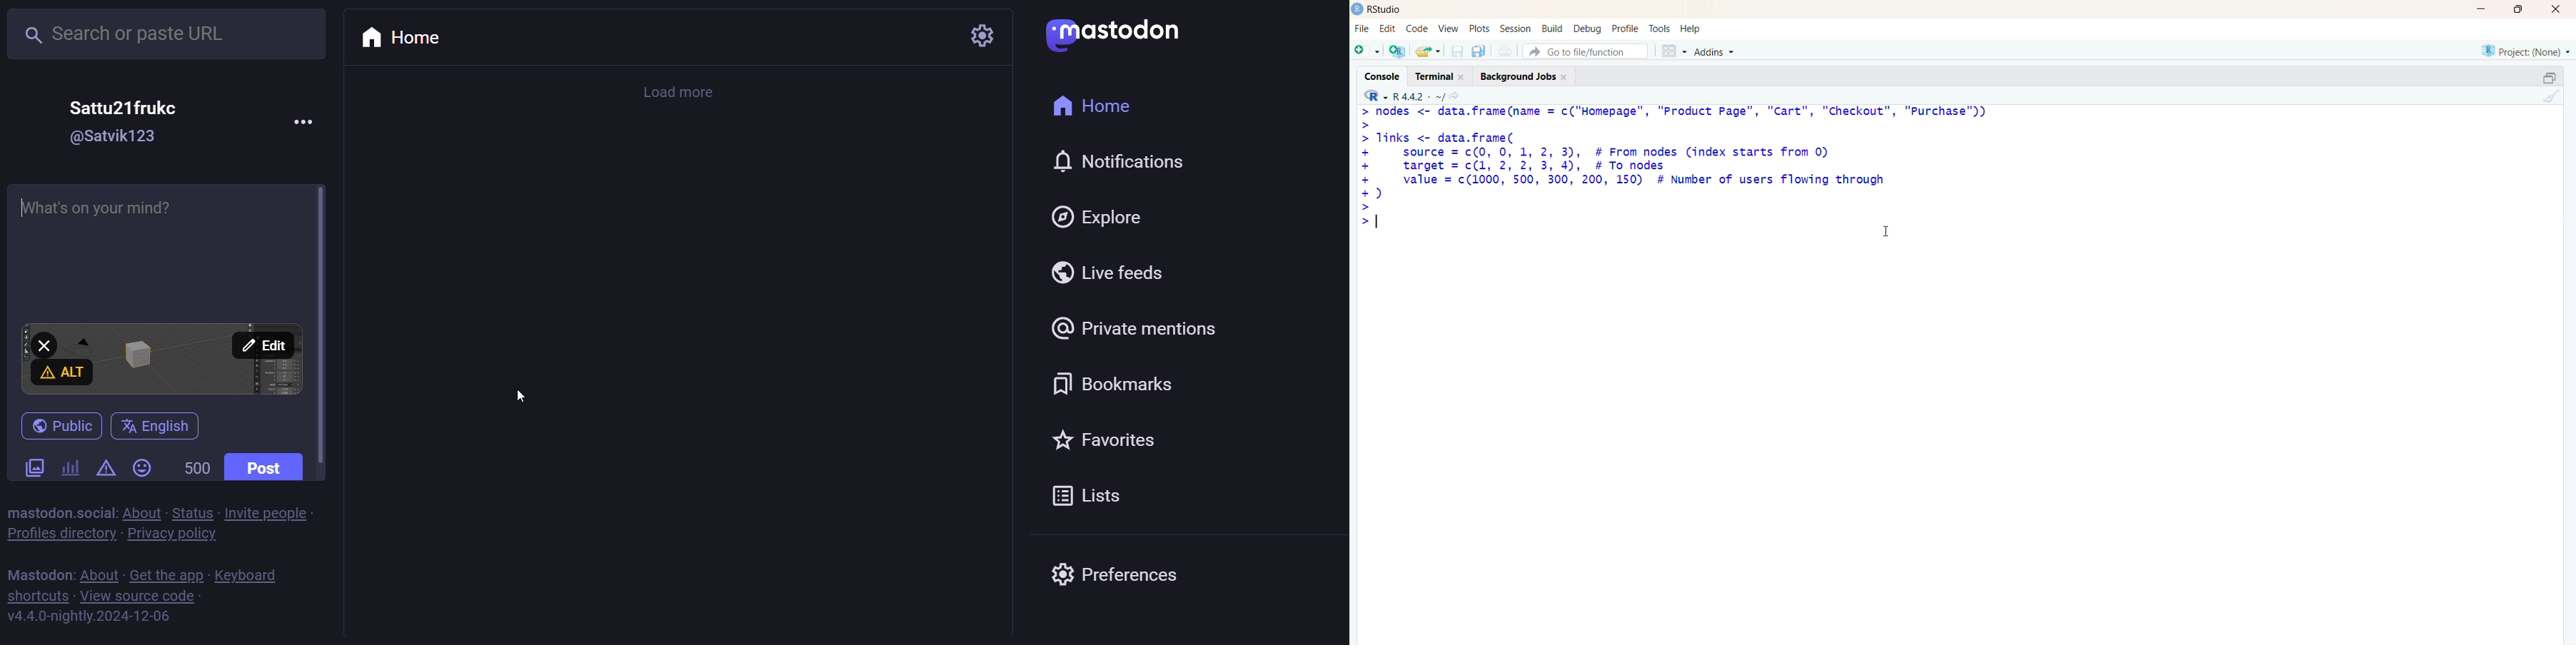 This screenshot has width=2576, height=672. I want to click on save, so click(1455, 52).